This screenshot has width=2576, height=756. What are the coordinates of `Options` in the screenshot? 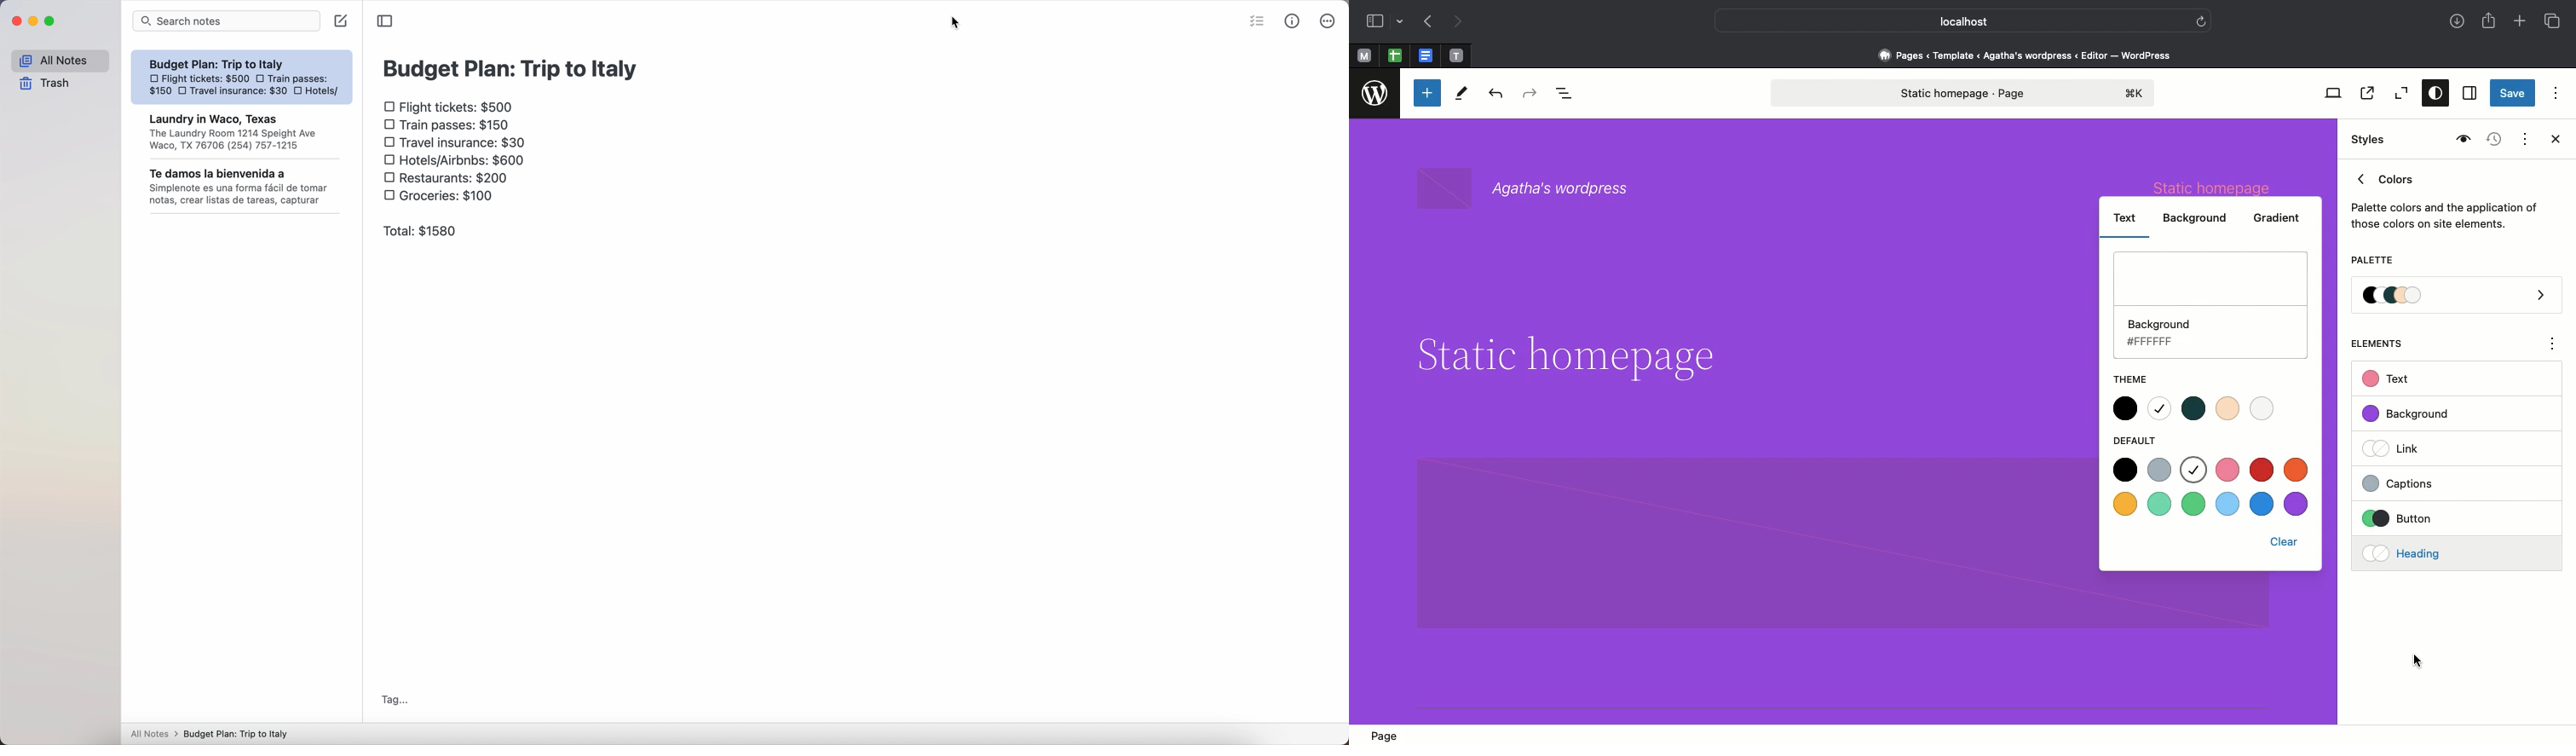 It's located at (2556, 92).